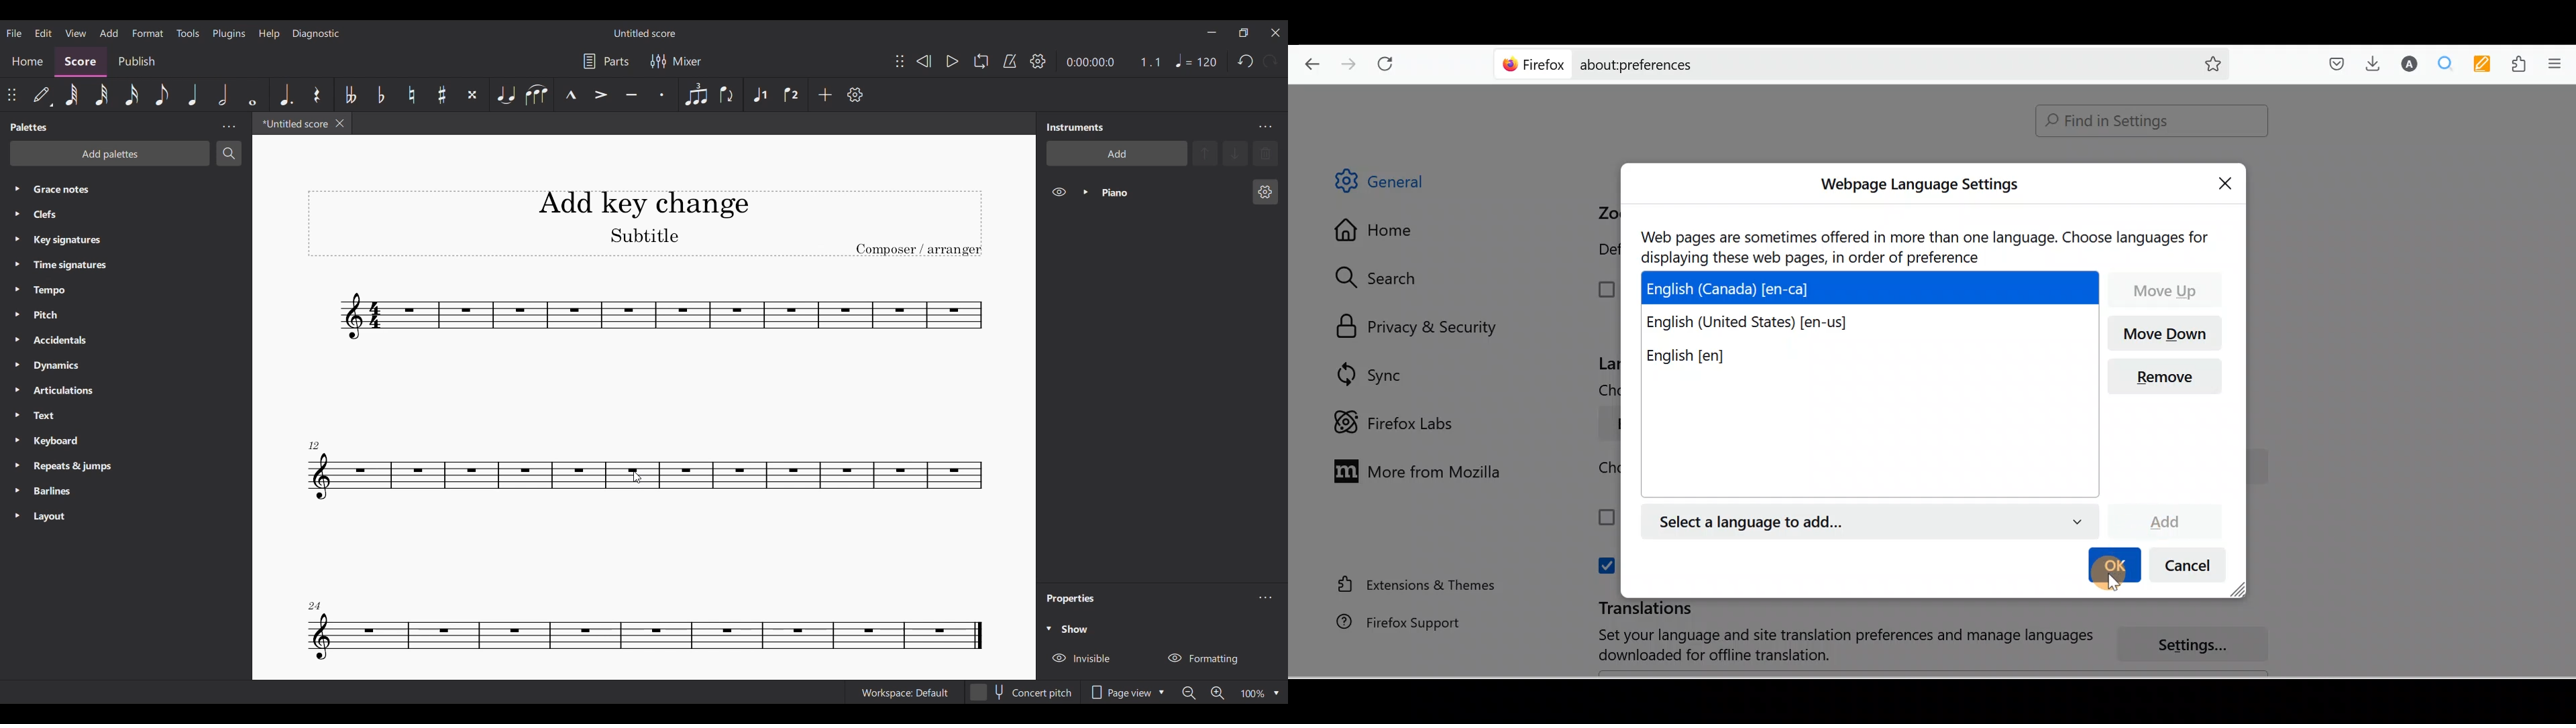  Describe the element at coordinates (294, 123) in the screenshot. I see `Current tab` at that location.